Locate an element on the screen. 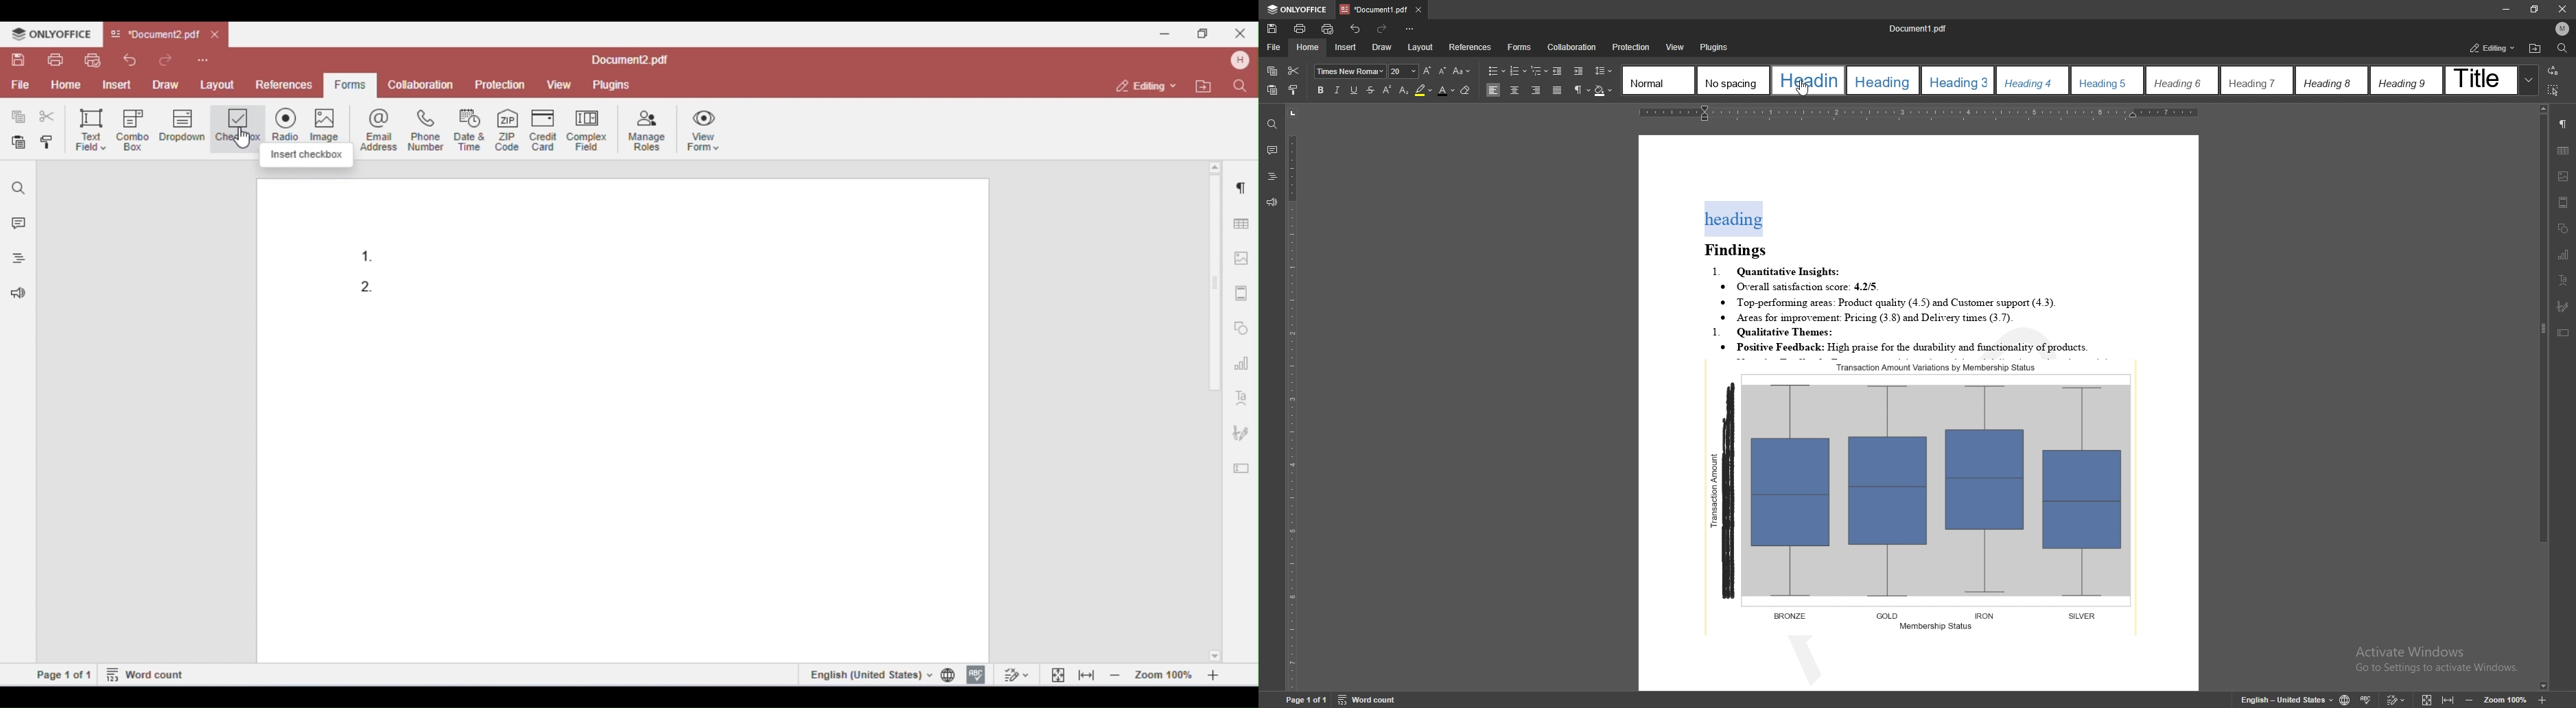 This screenshot has height=728, width=2576. home is located at coordinates (1309, 47).